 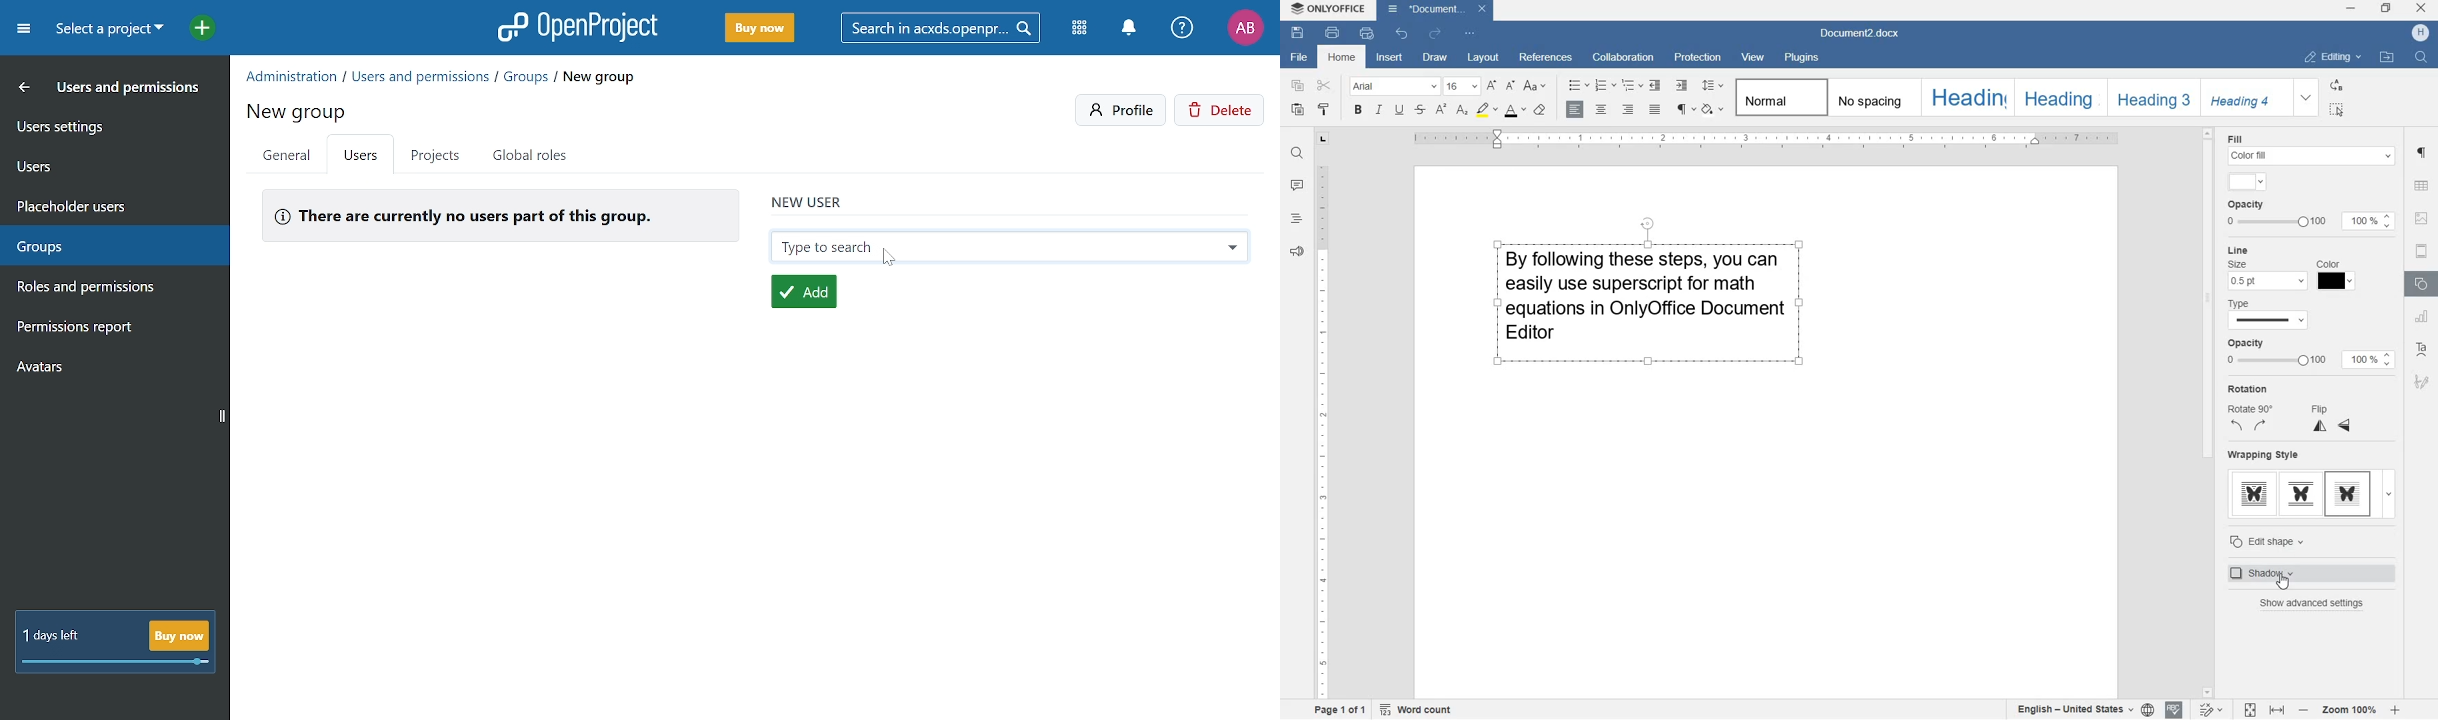 What do you see at coordinates (2387, 9) in the screenshot?
I see `restore` at bounding box center [2387, 9].